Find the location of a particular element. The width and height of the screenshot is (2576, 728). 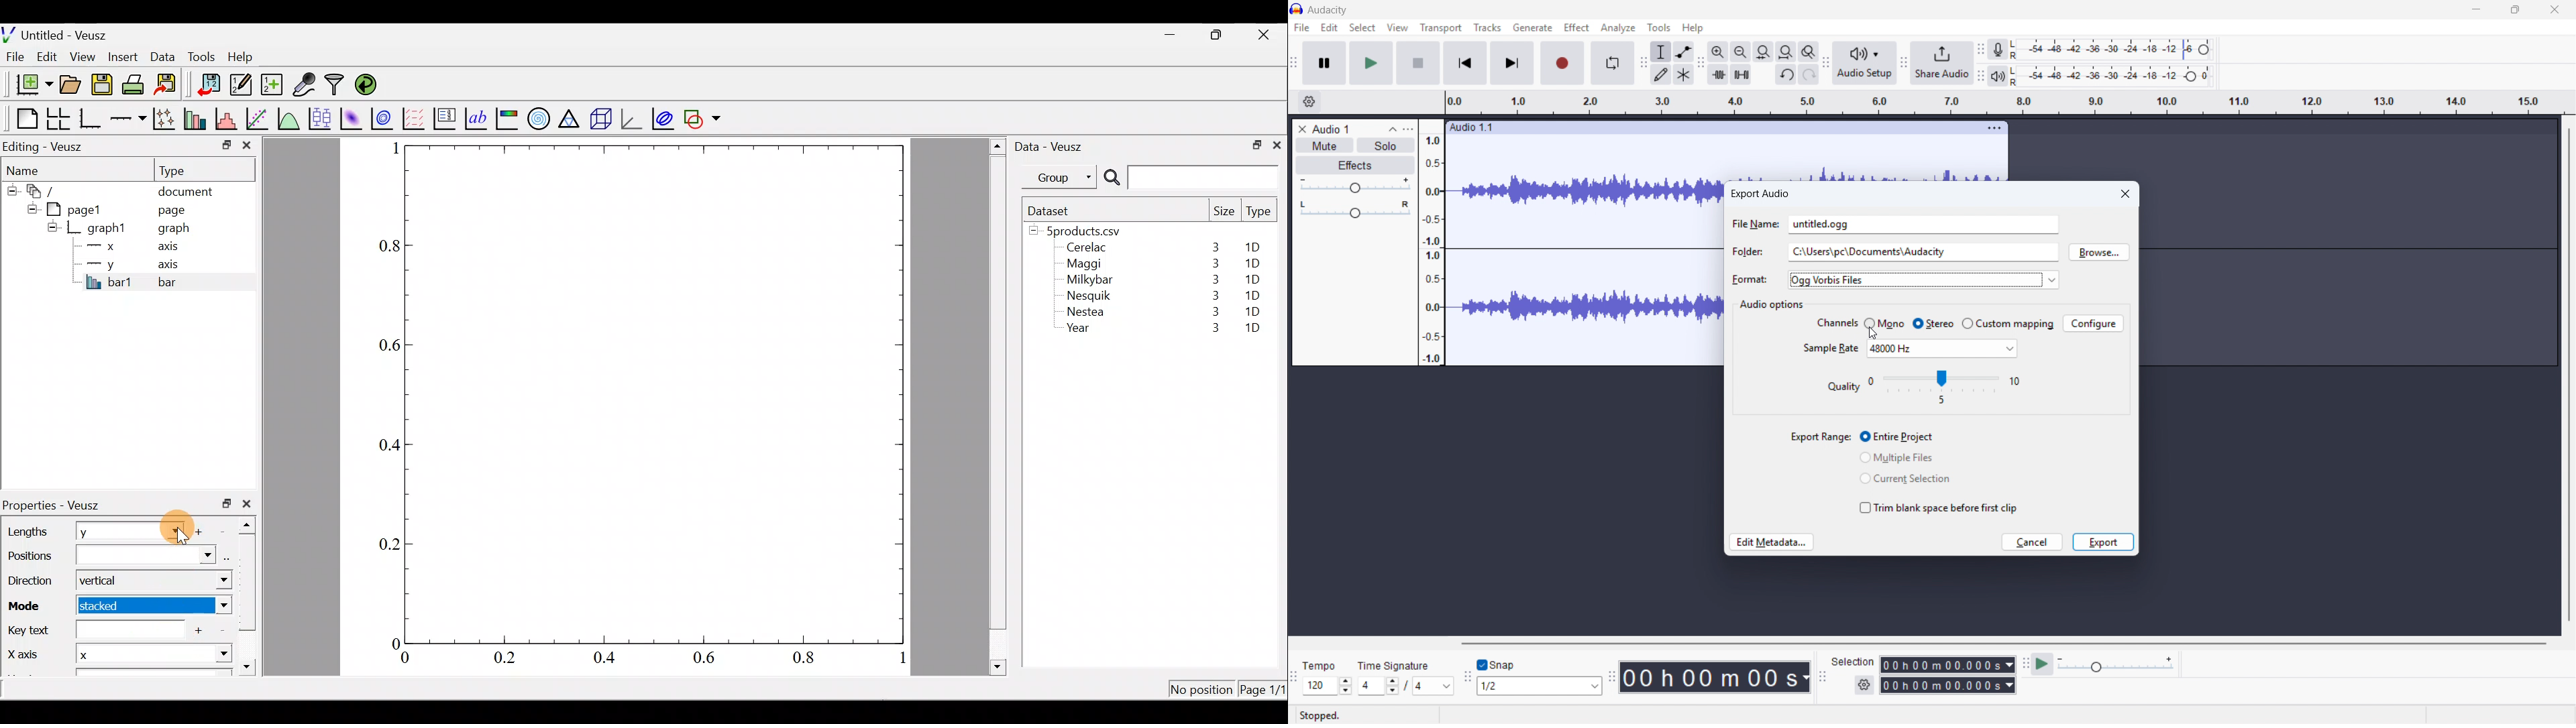

close is located at coordinates (1265, 35).